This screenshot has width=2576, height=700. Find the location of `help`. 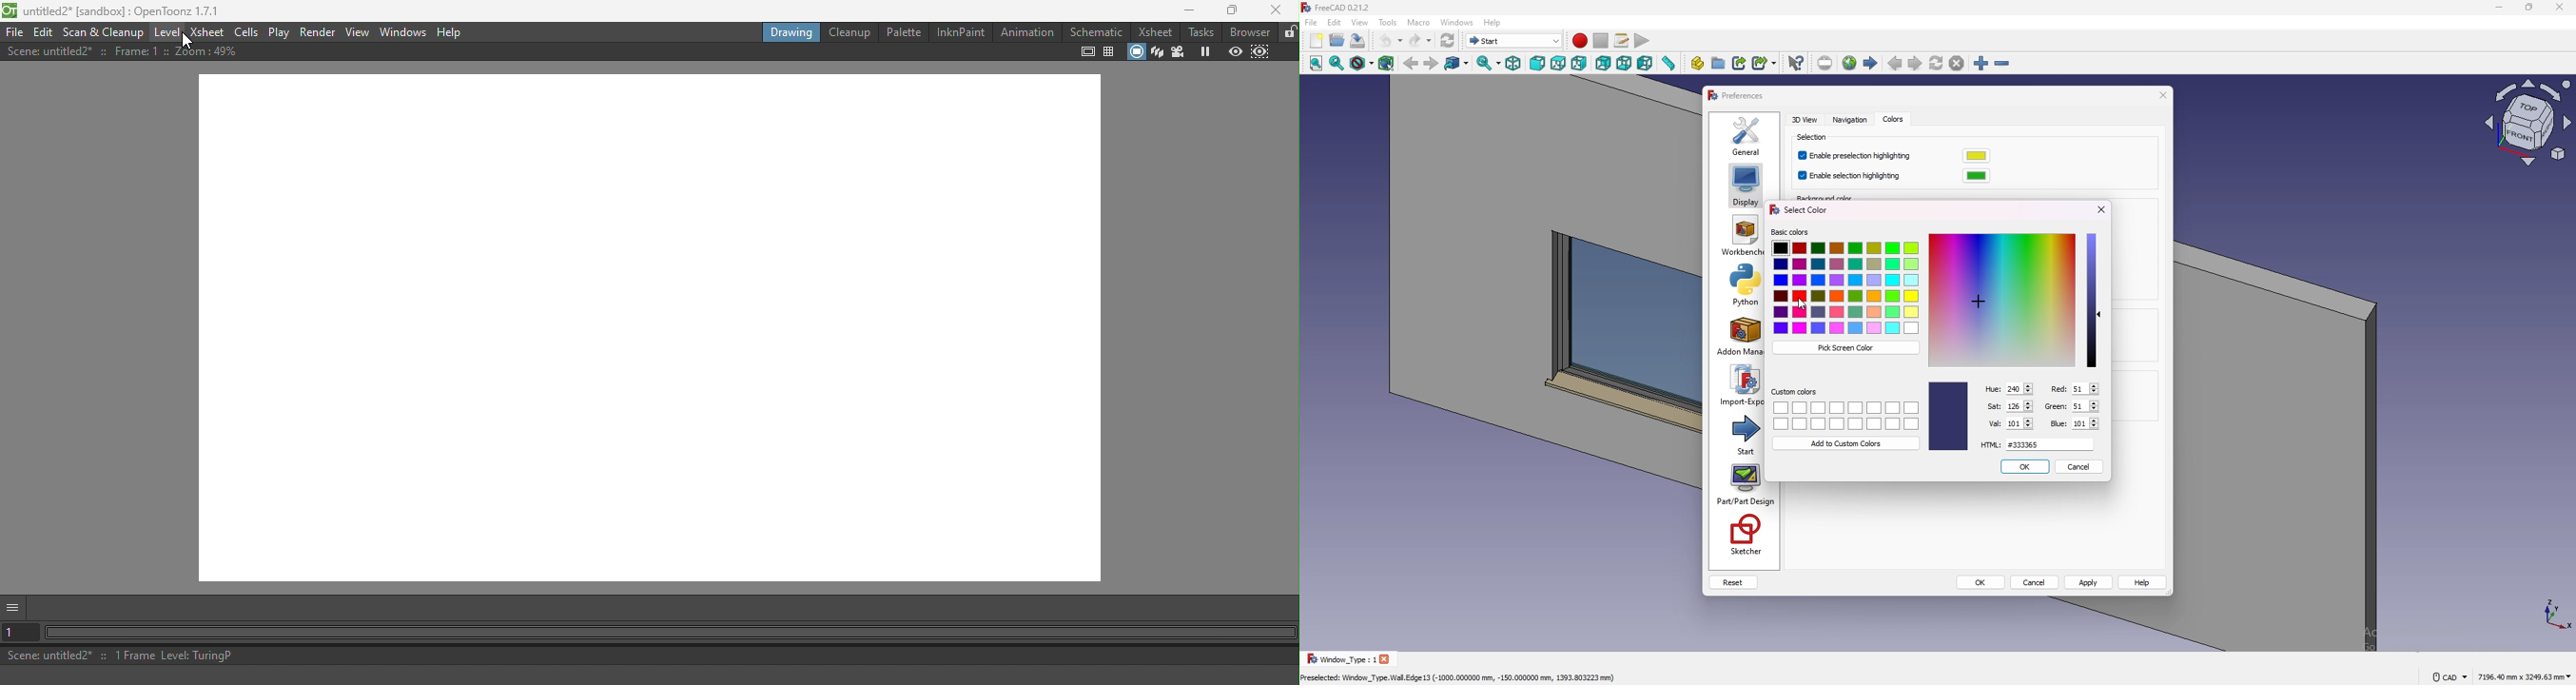

help is located at coordinates (1492, 23).